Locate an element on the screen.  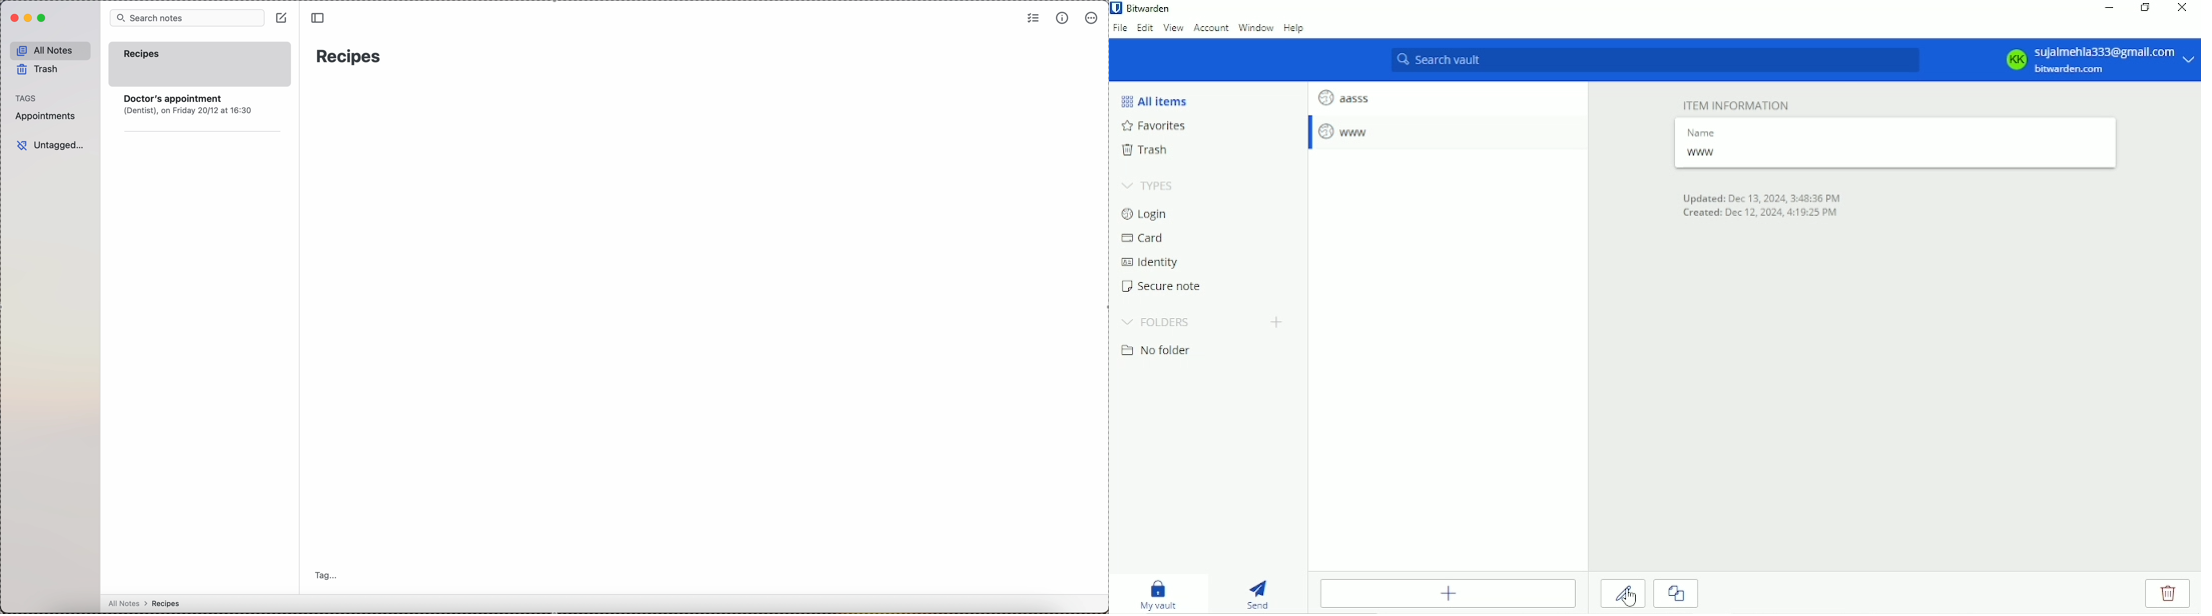
Window is located at coordinates (1257, 28).